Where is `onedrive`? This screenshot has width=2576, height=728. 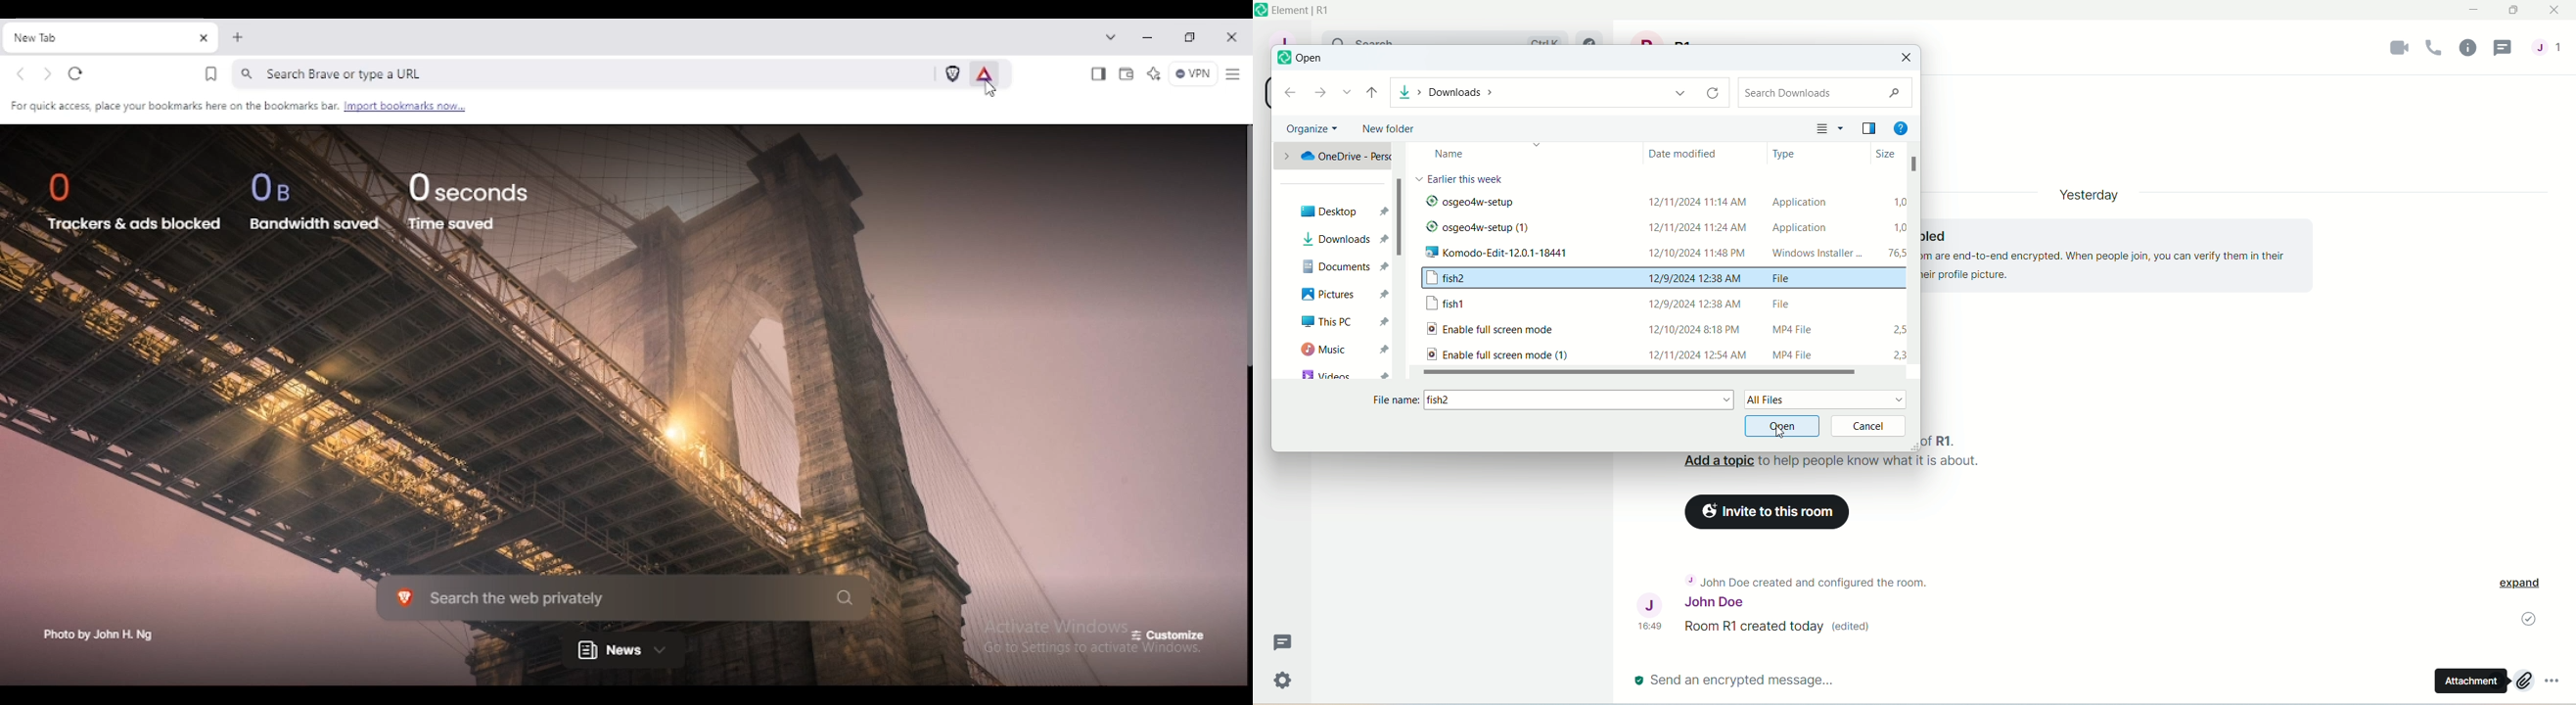 onedrive is located at coordinates (1332, 157).